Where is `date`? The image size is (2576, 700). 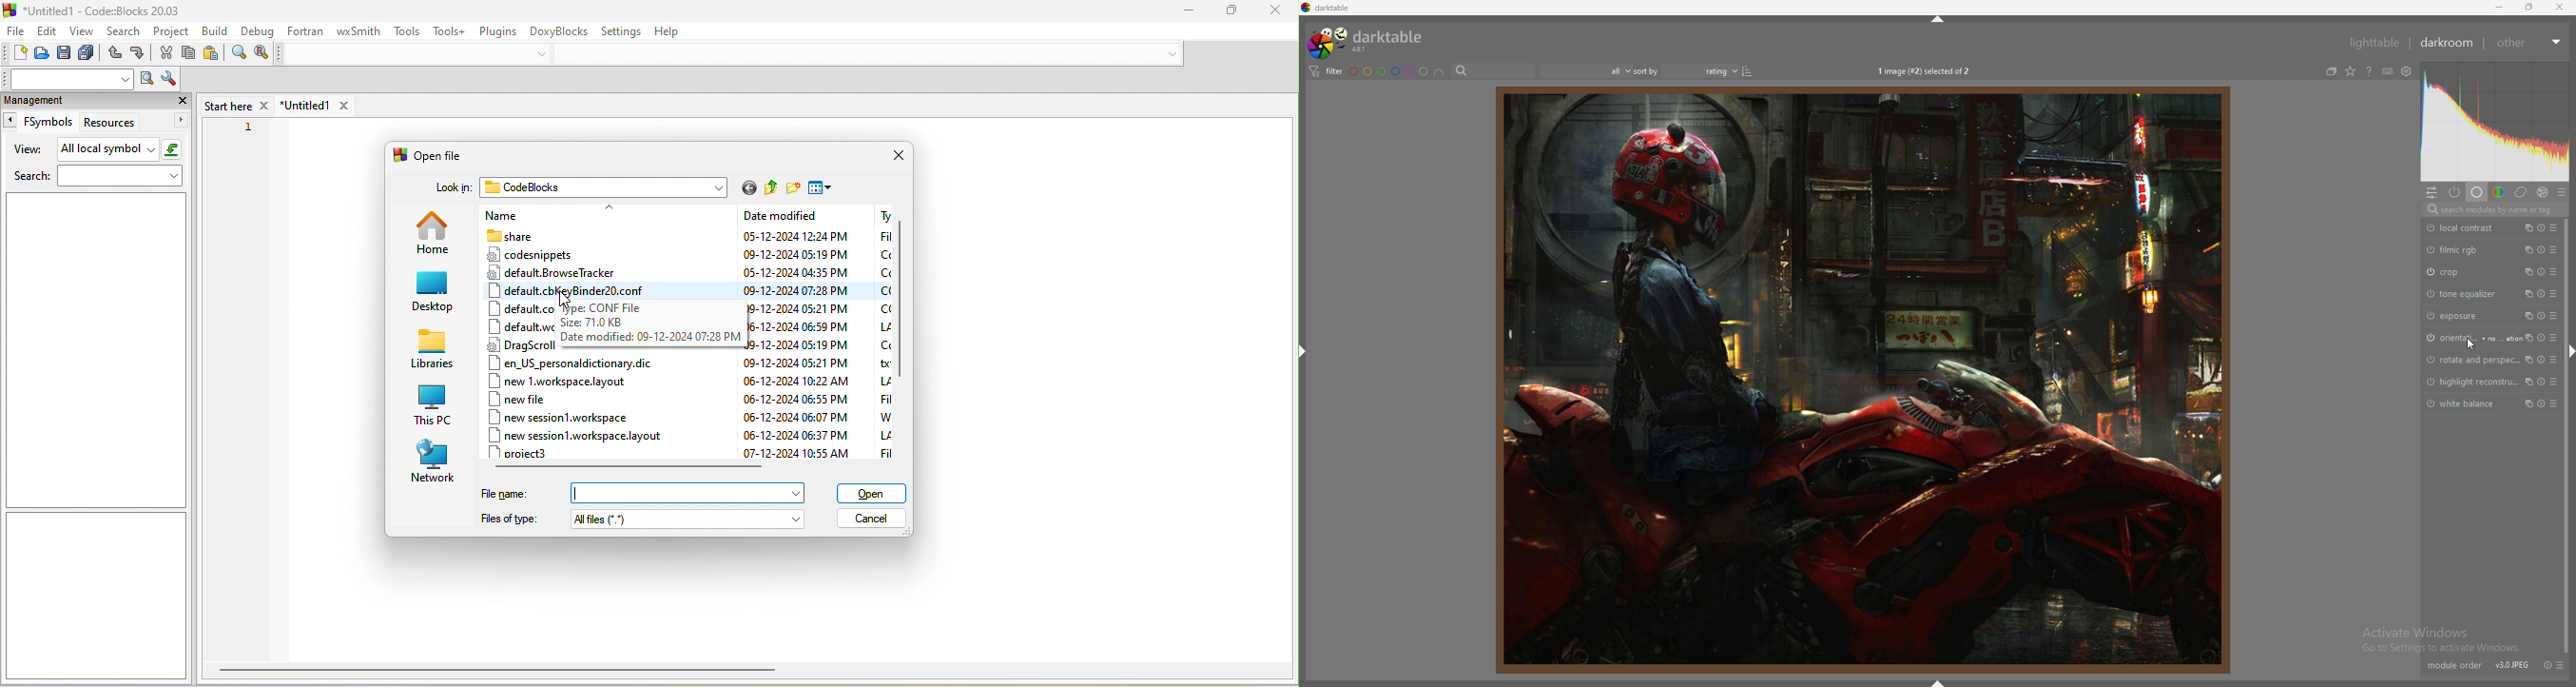
date is located at coordinates (801, 307).